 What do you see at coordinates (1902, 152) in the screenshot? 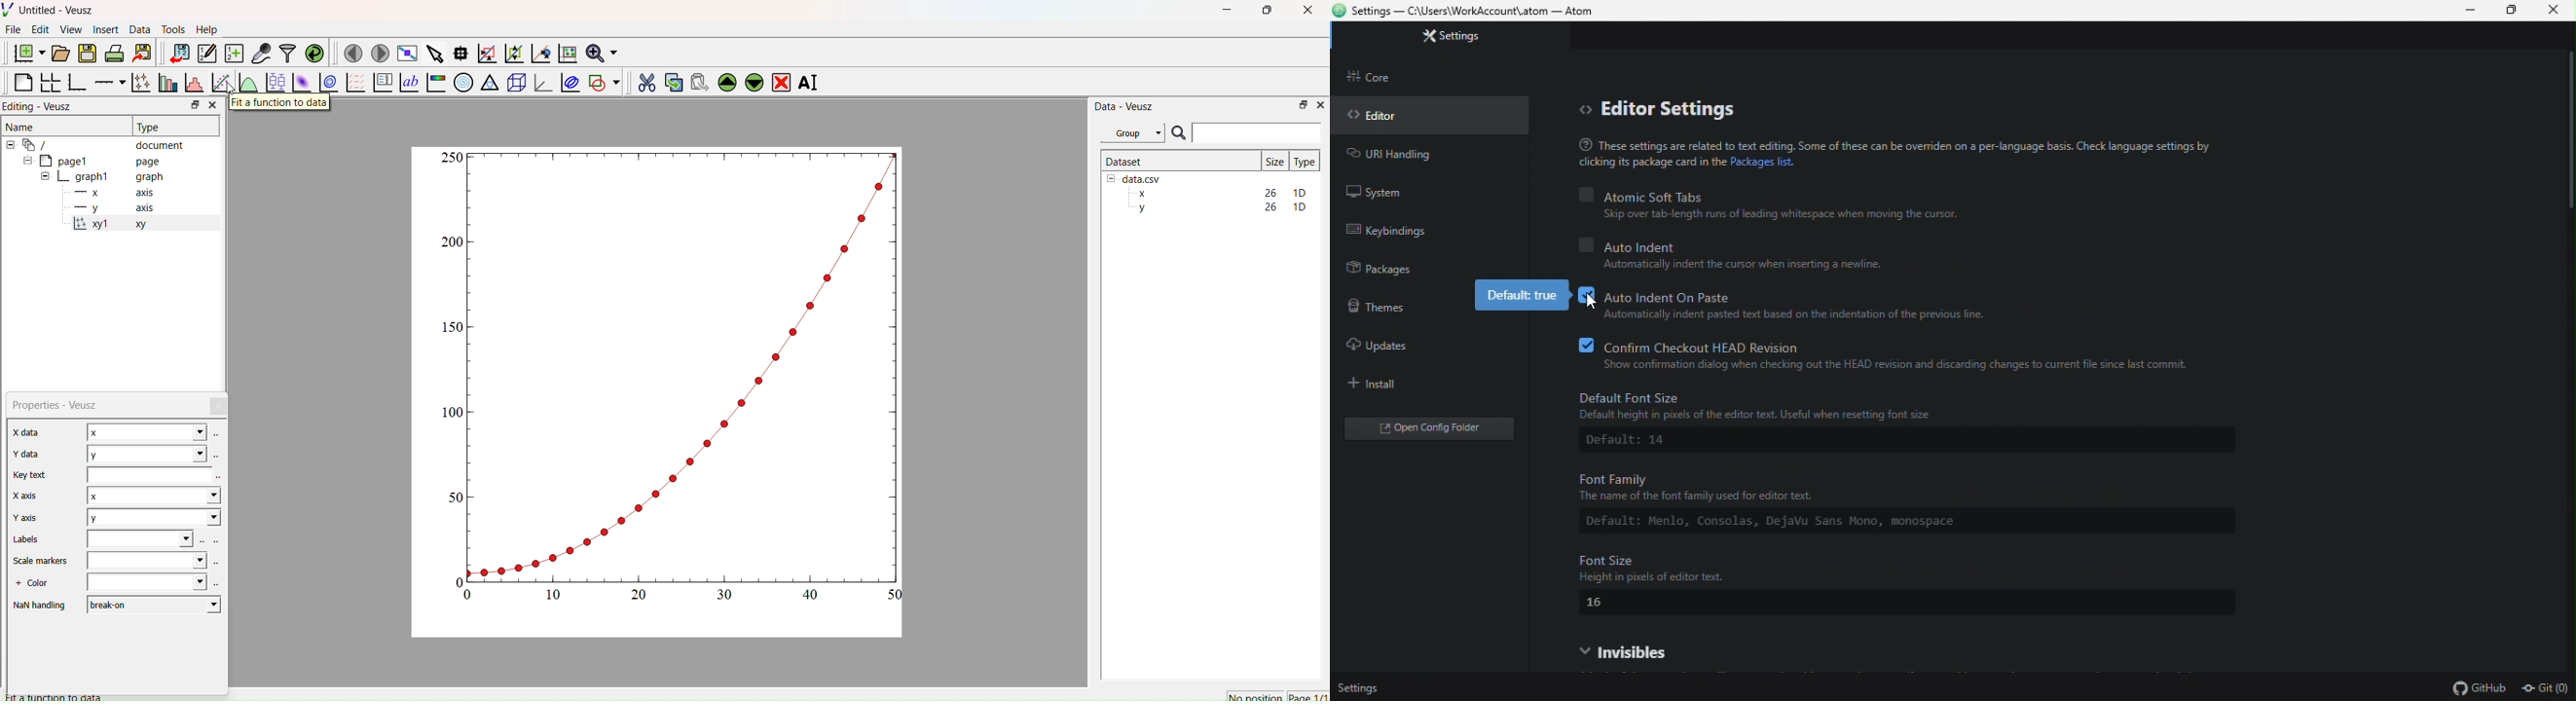
I see `® These settings are related to text editing. Some of these can be override on a per-language basis. Check language settings by clicking package card the Packages list` at bounding box center [1902, 152].